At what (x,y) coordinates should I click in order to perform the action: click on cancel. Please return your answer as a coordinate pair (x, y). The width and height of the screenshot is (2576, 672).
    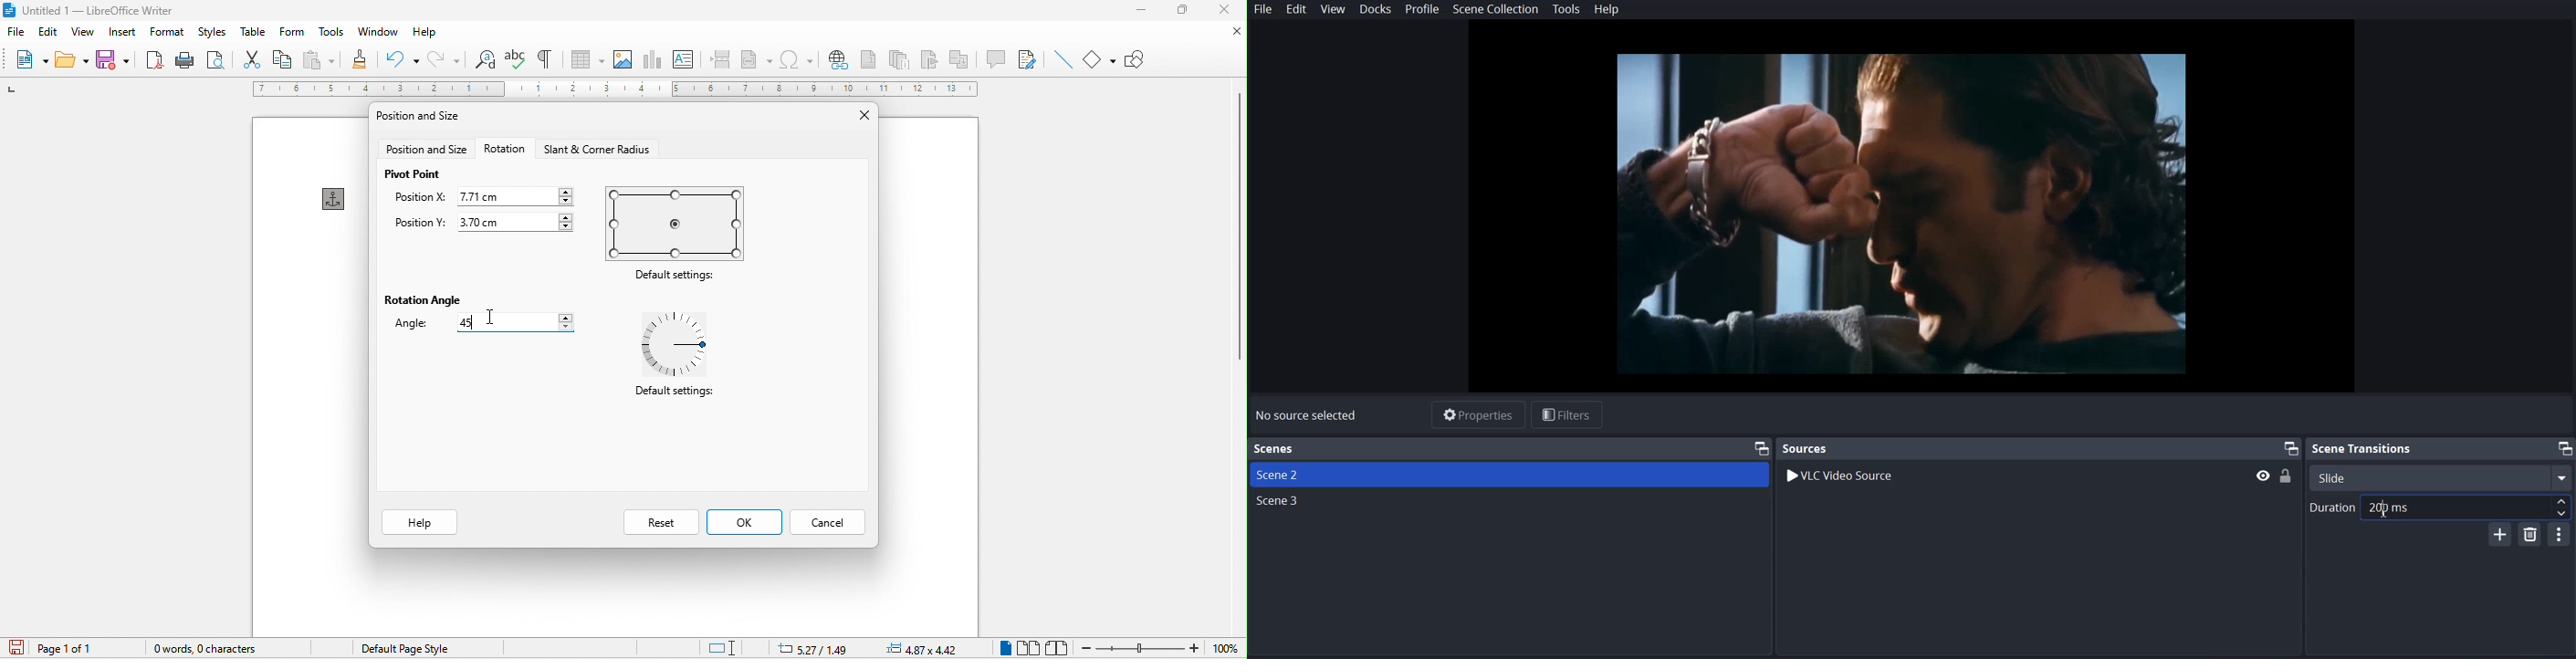
    Looking at the image, I should click on (825, 522).